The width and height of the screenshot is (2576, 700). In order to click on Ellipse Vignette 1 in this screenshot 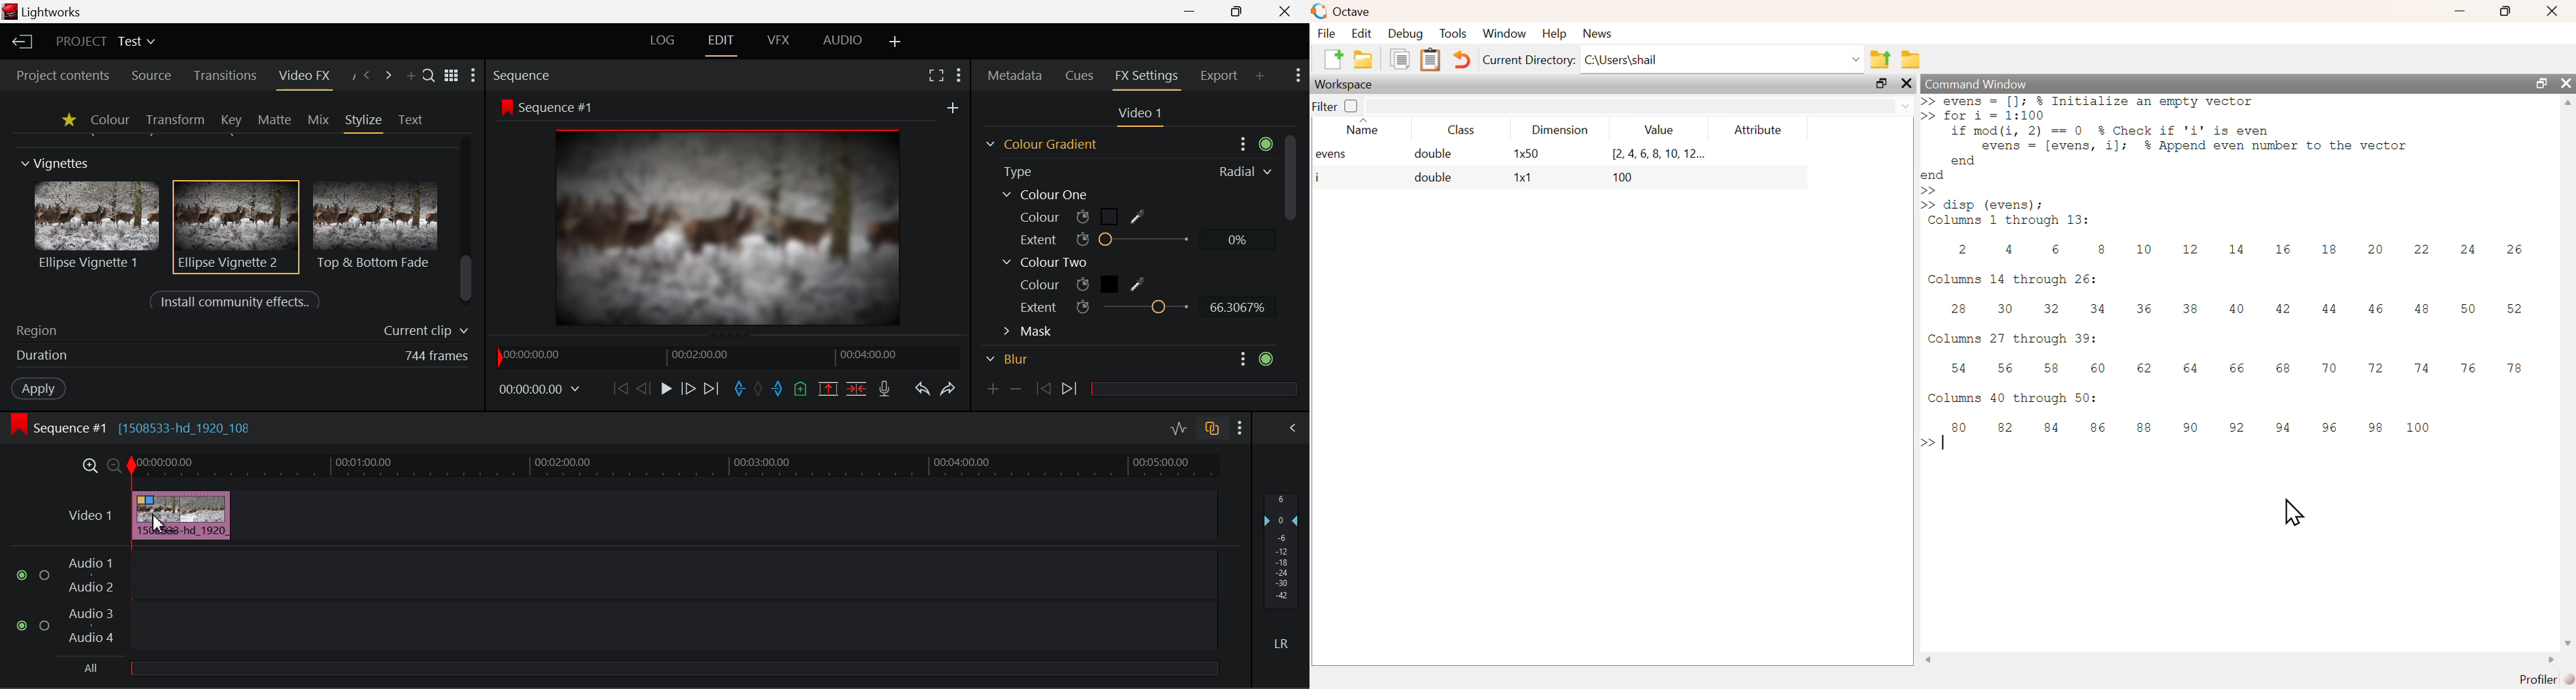, I will do `click(98, 225)`.